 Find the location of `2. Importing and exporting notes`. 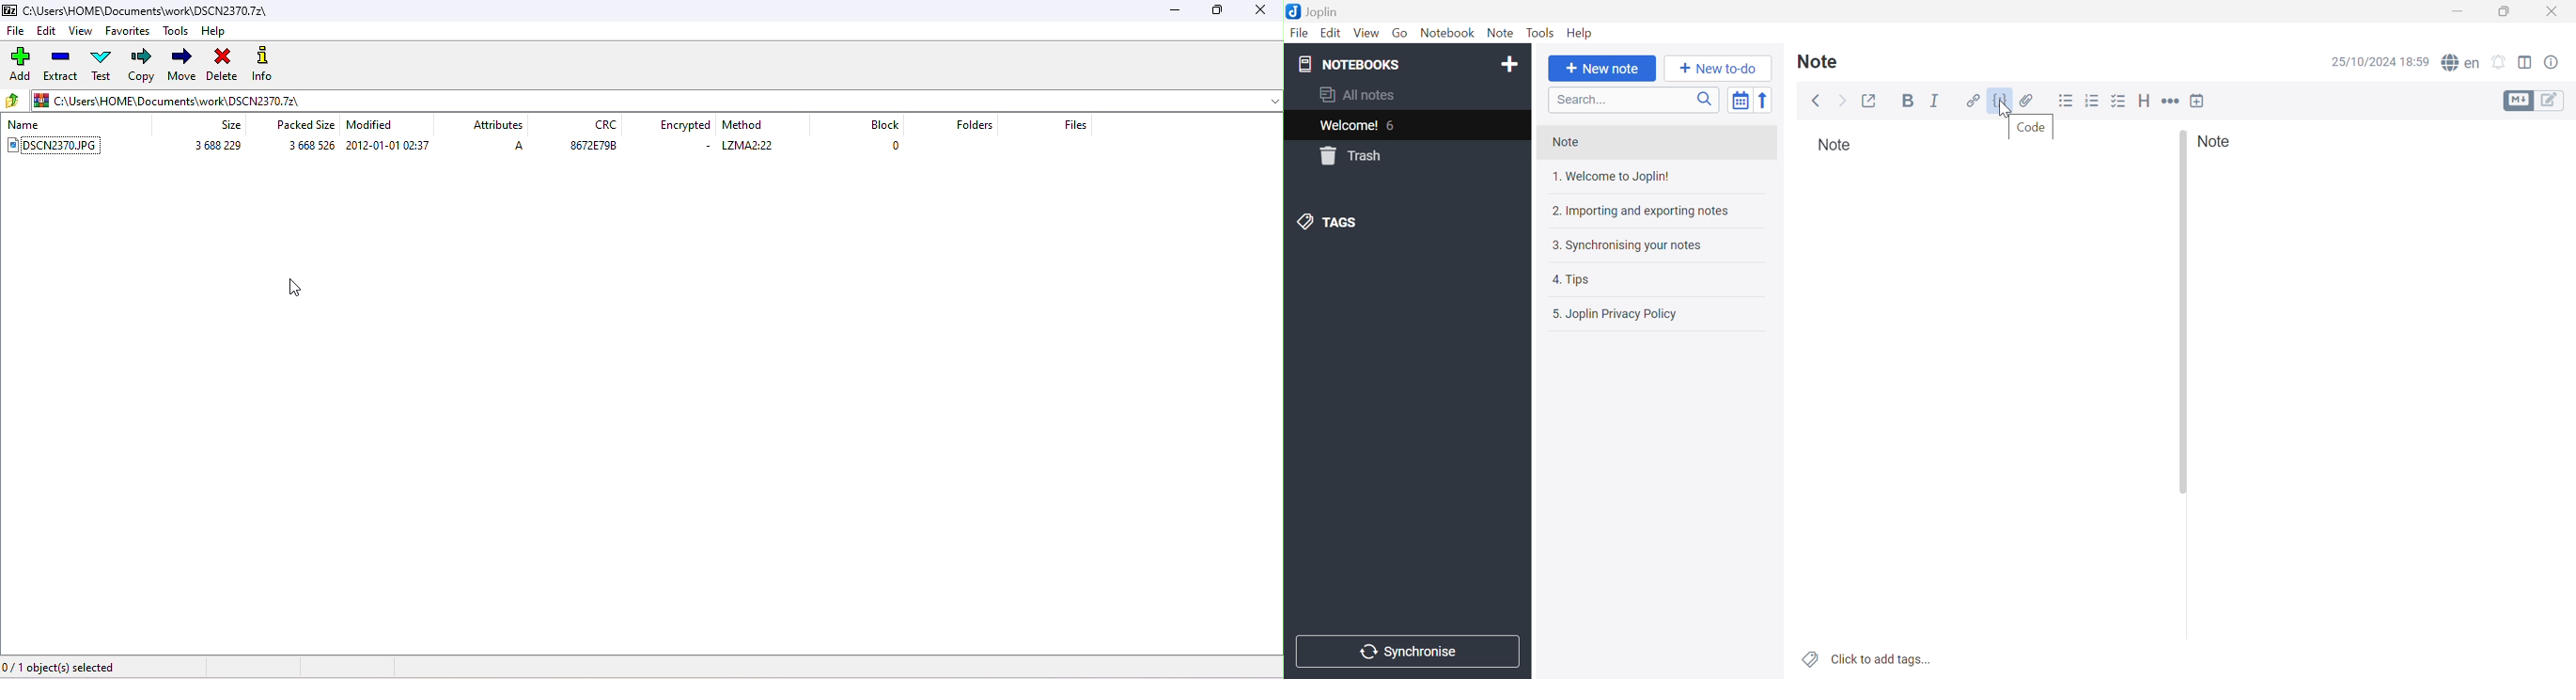

2. Importing and exporting notes is located at coordinates (1642, 212).